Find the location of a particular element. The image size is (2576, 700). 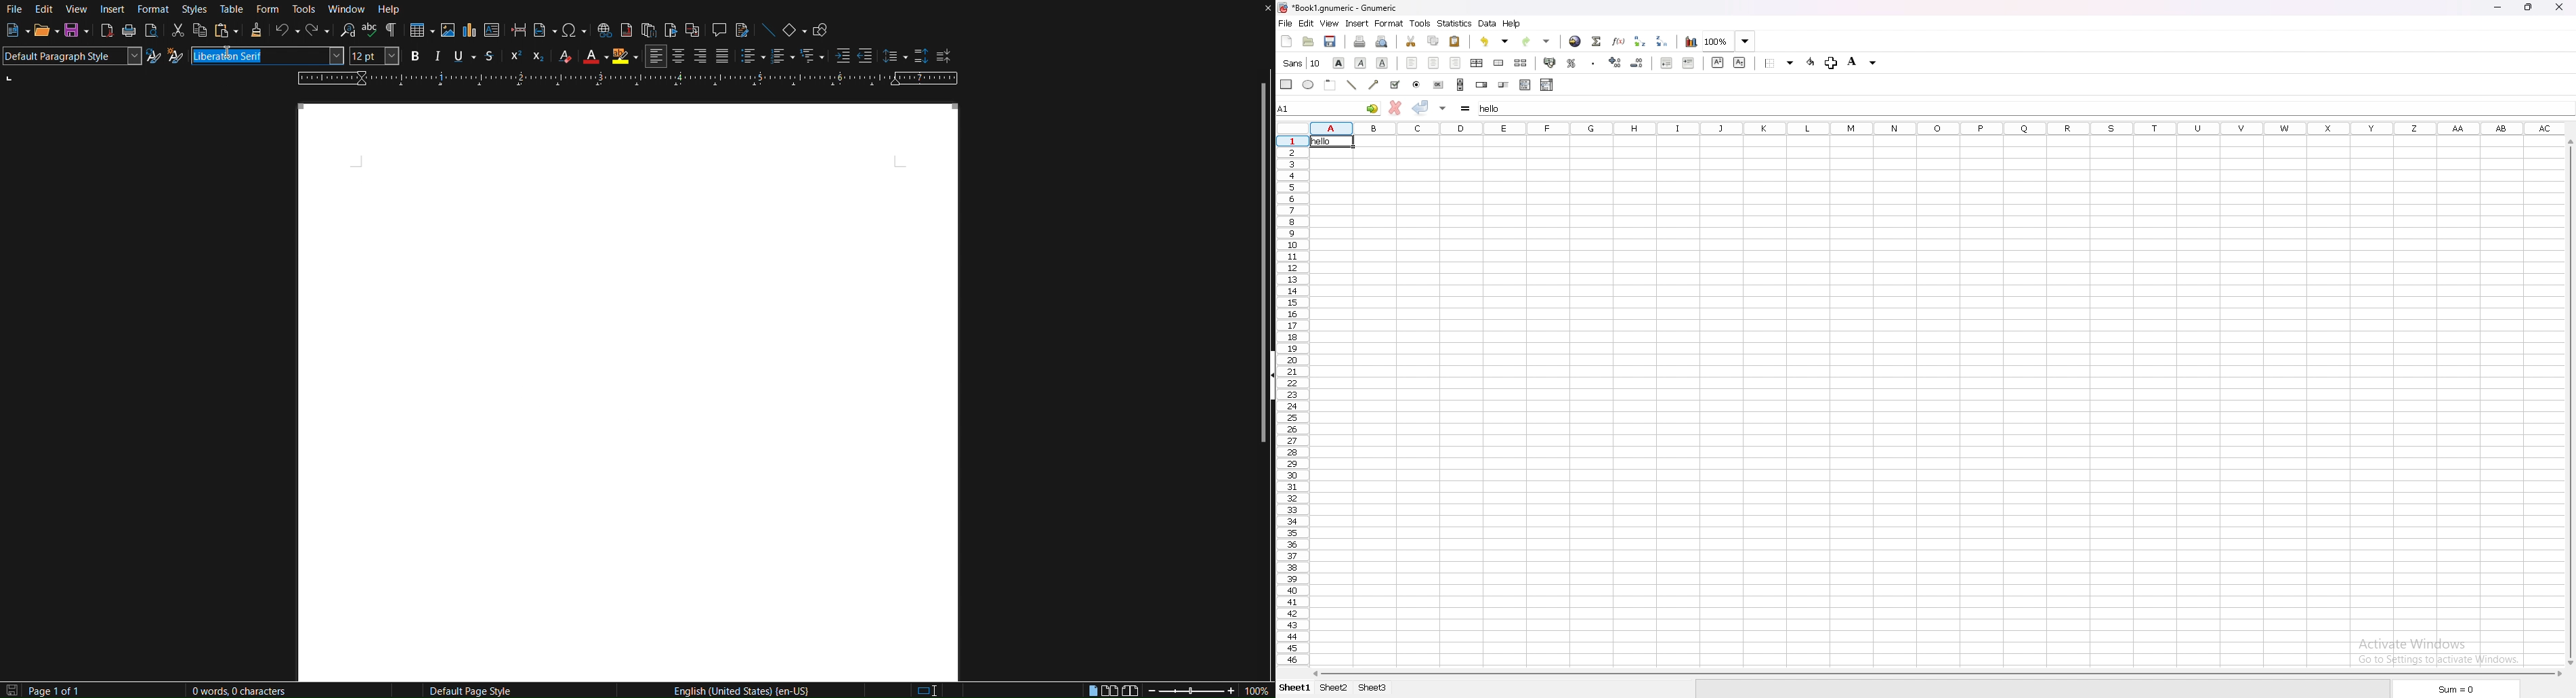

save is located at coordinates (1330, 41).